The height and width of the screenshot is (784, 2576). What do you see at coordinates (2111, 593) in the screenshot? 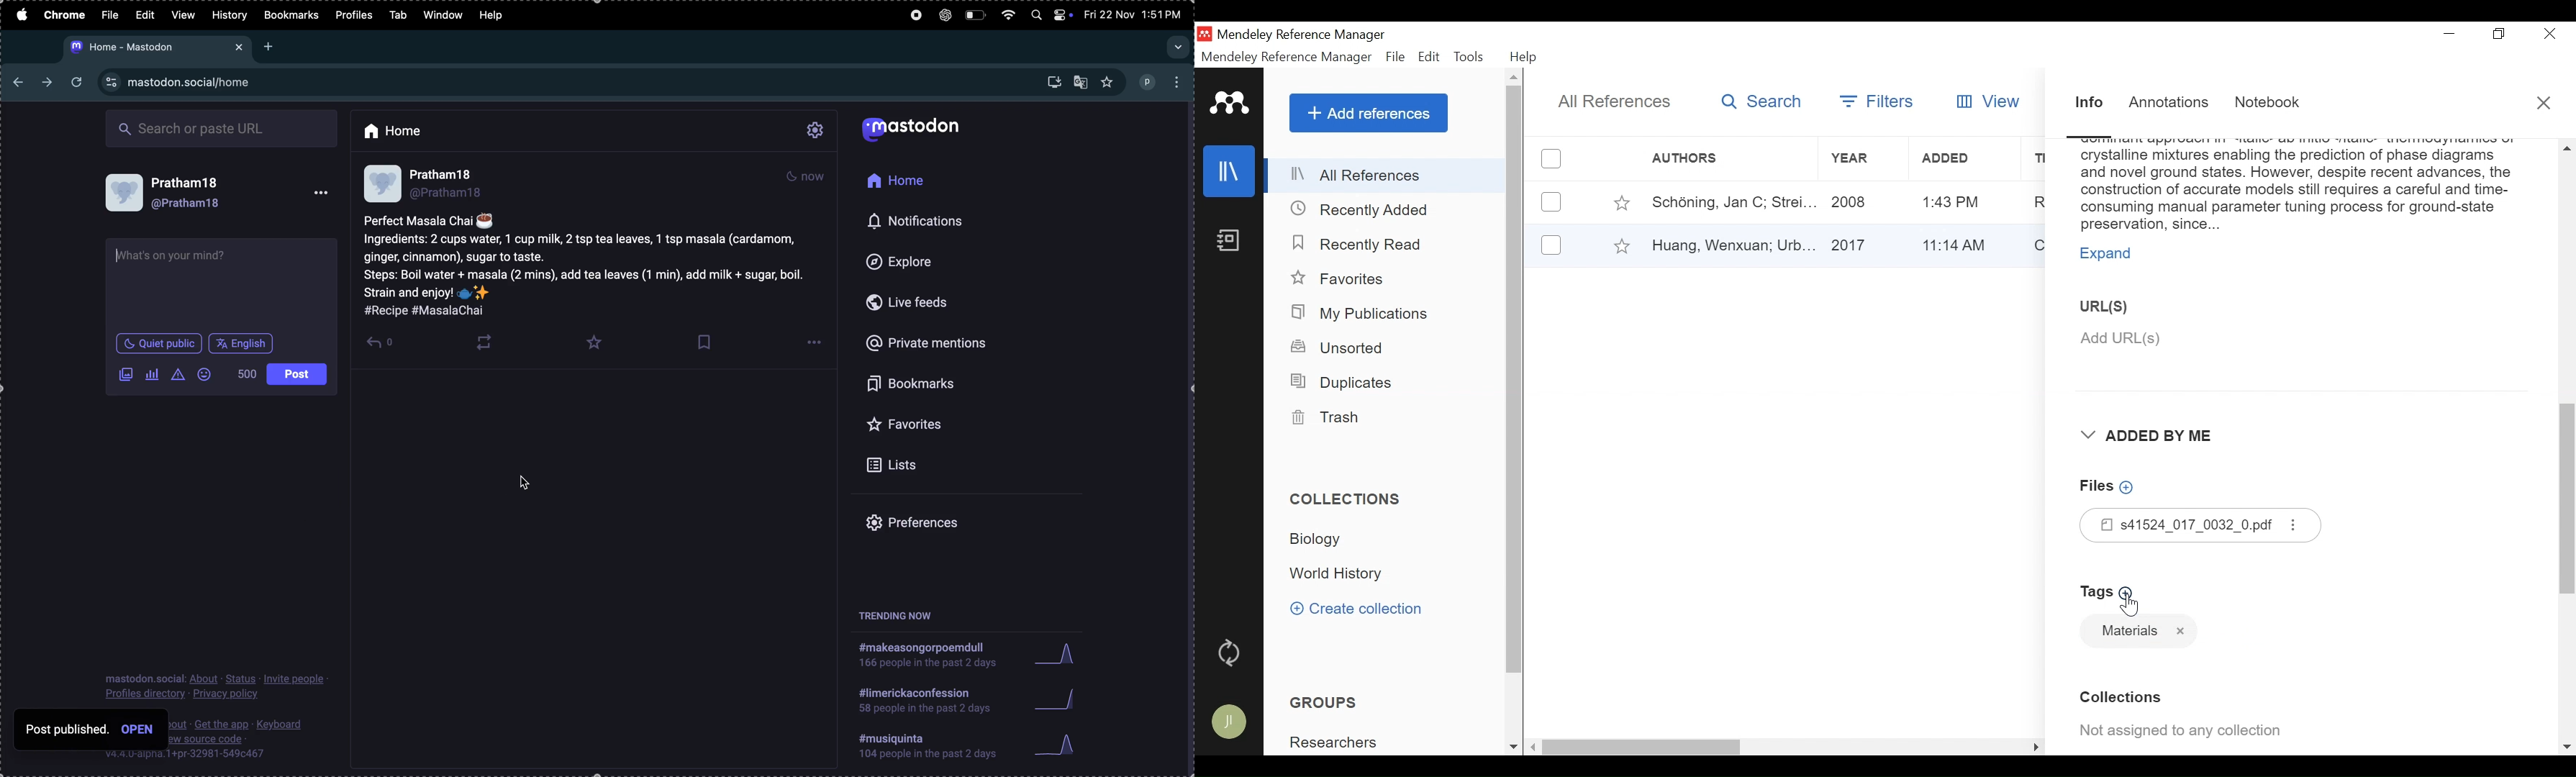
I see `Add Tags` at bounding box center [2111, 593].